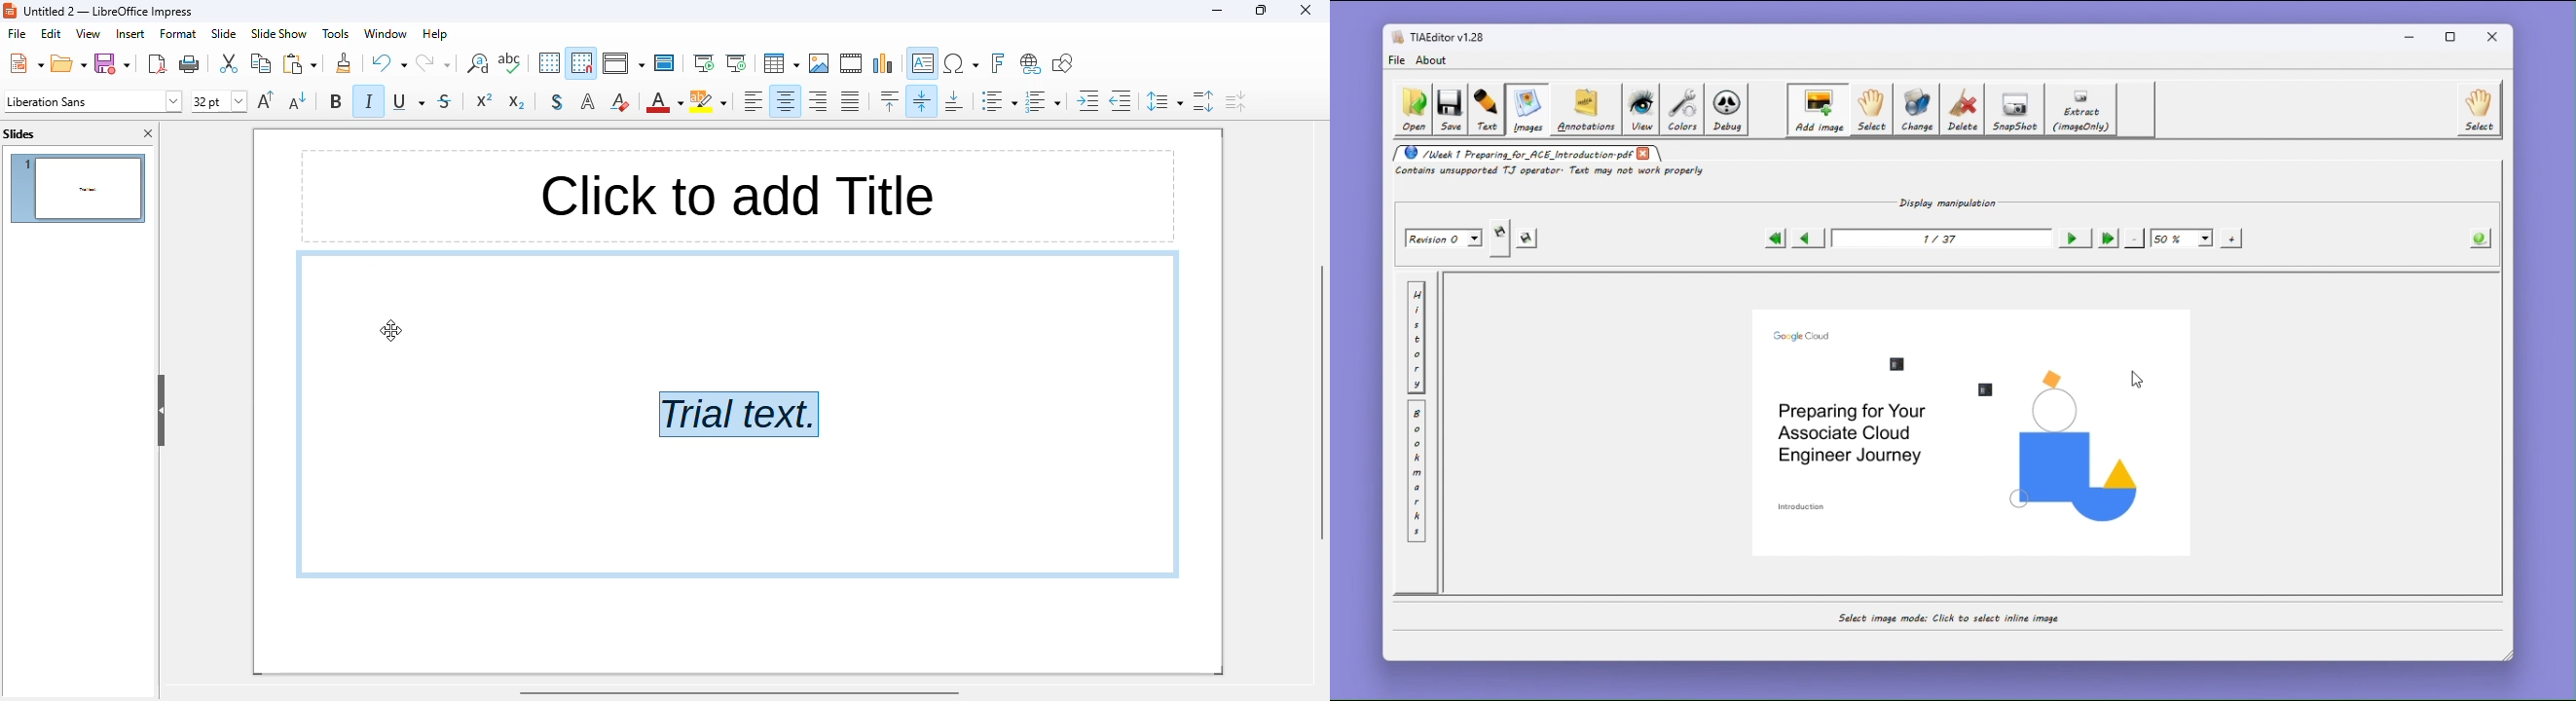  Describe the element at coordinates (410, 101) in the screenshot. I see `underline` at that location.